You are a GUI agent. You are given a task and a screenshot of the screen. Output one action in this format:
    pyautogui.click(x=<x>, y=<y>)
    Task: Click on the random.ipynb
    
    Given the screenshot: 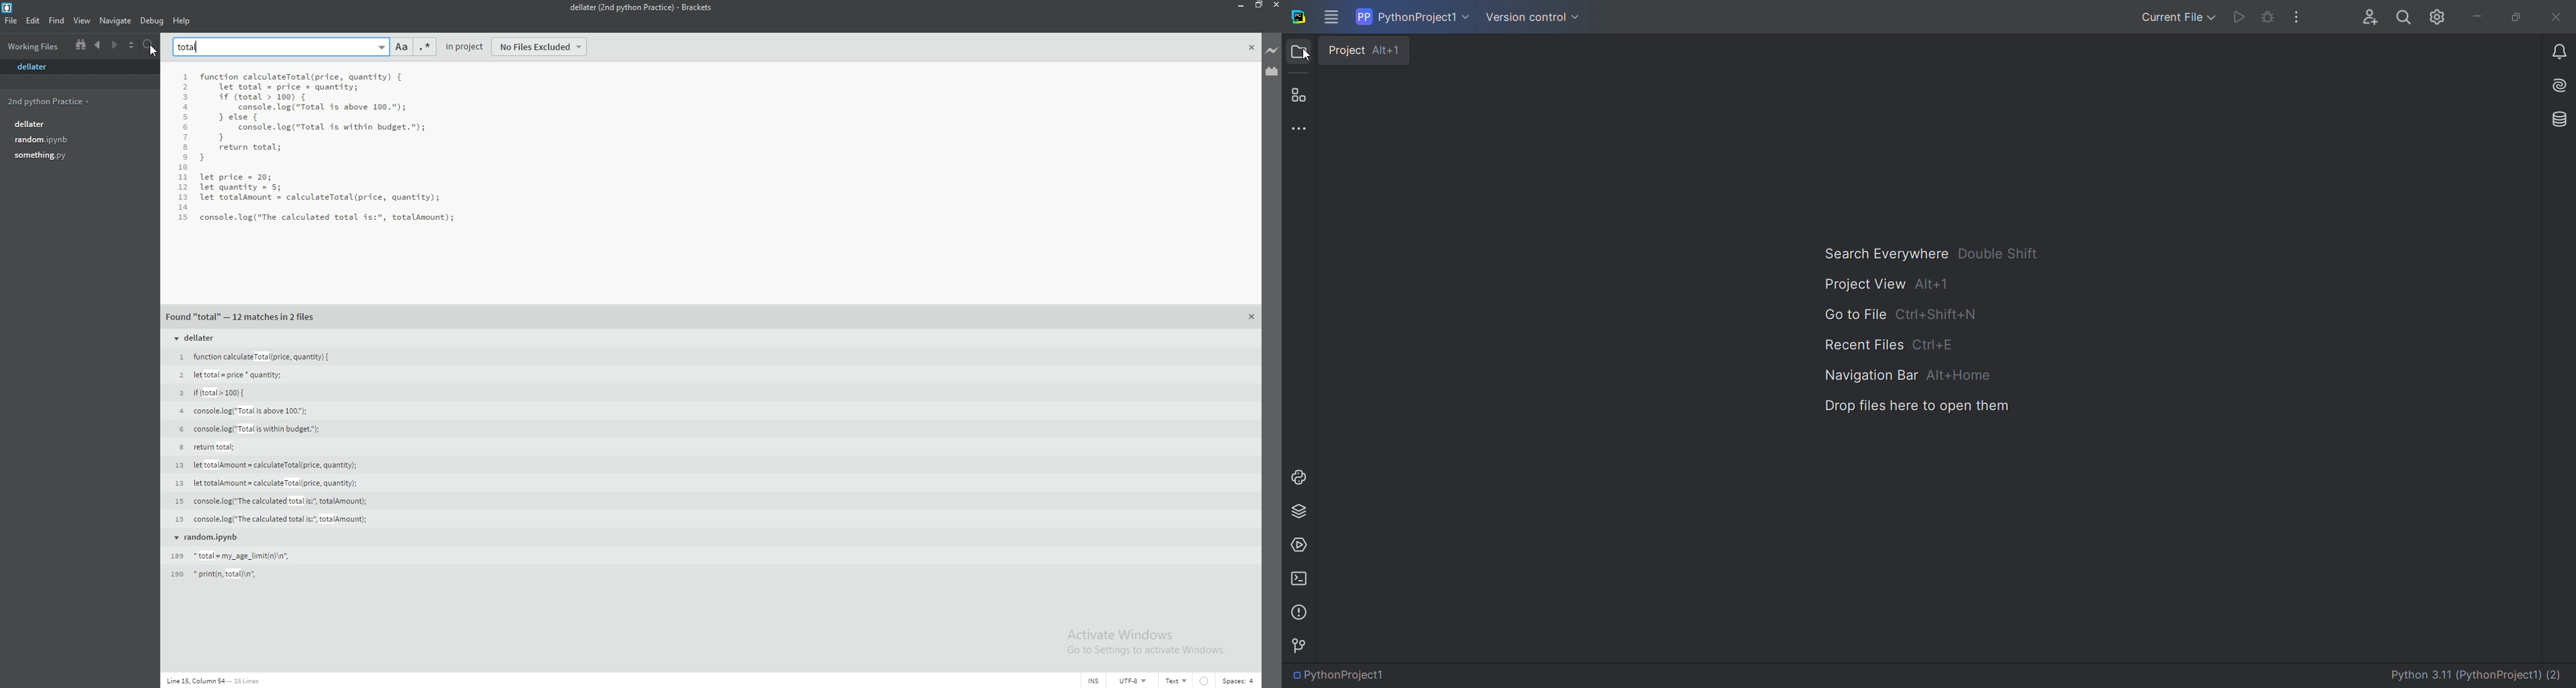 What is the action you would take?
    pyautogui.click(x=77, y=140)
    